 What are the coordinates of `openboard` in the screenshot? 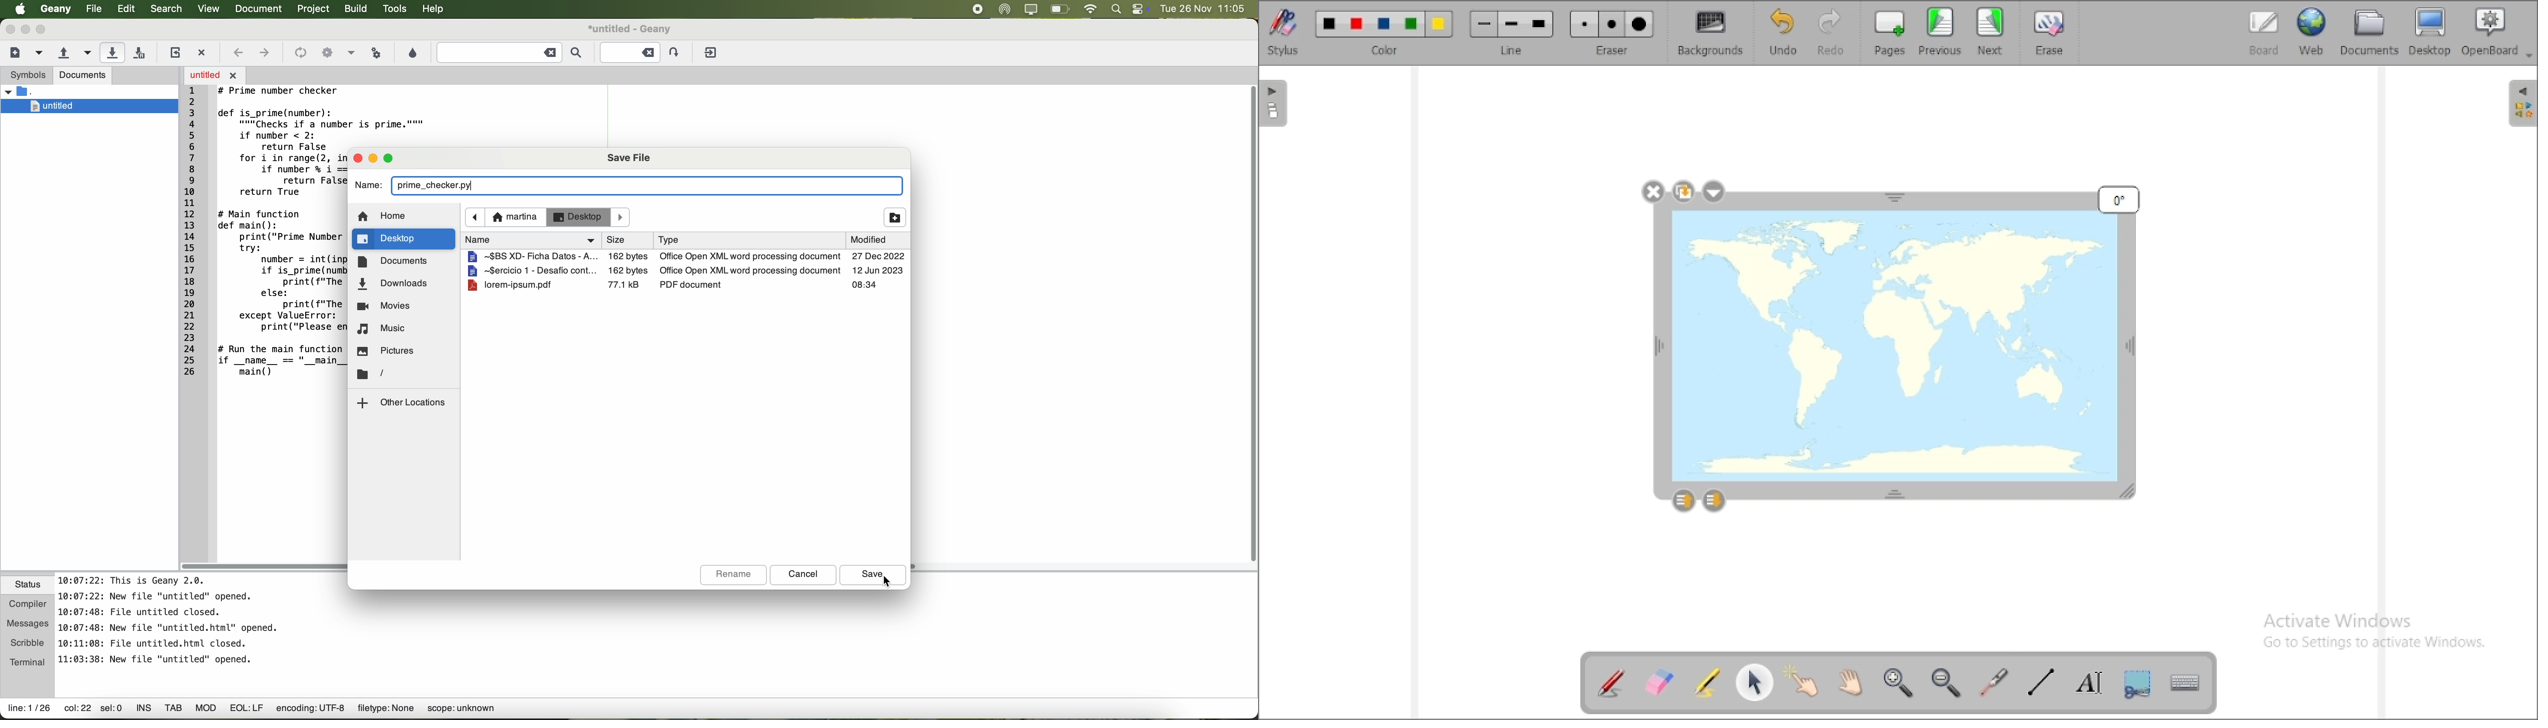 It's located at (2492, 32).